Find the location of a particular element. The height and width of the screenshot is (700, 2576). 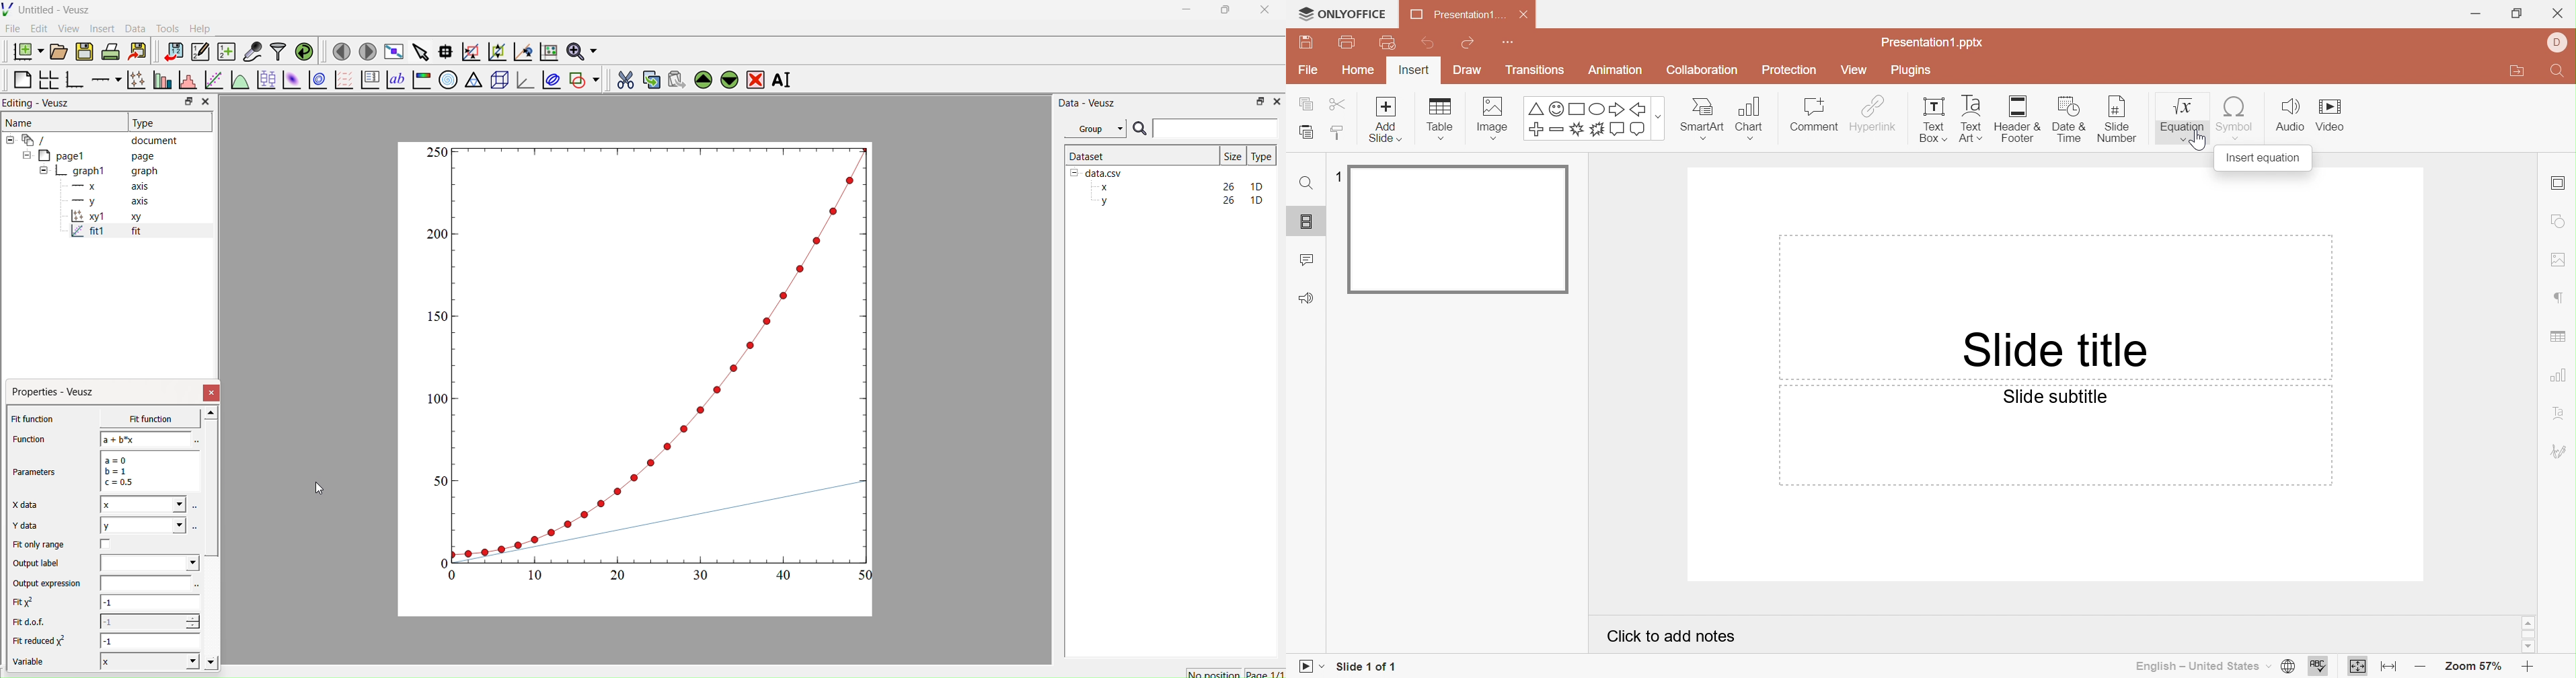

Fit a function to data is located at coordinates (213, 81).